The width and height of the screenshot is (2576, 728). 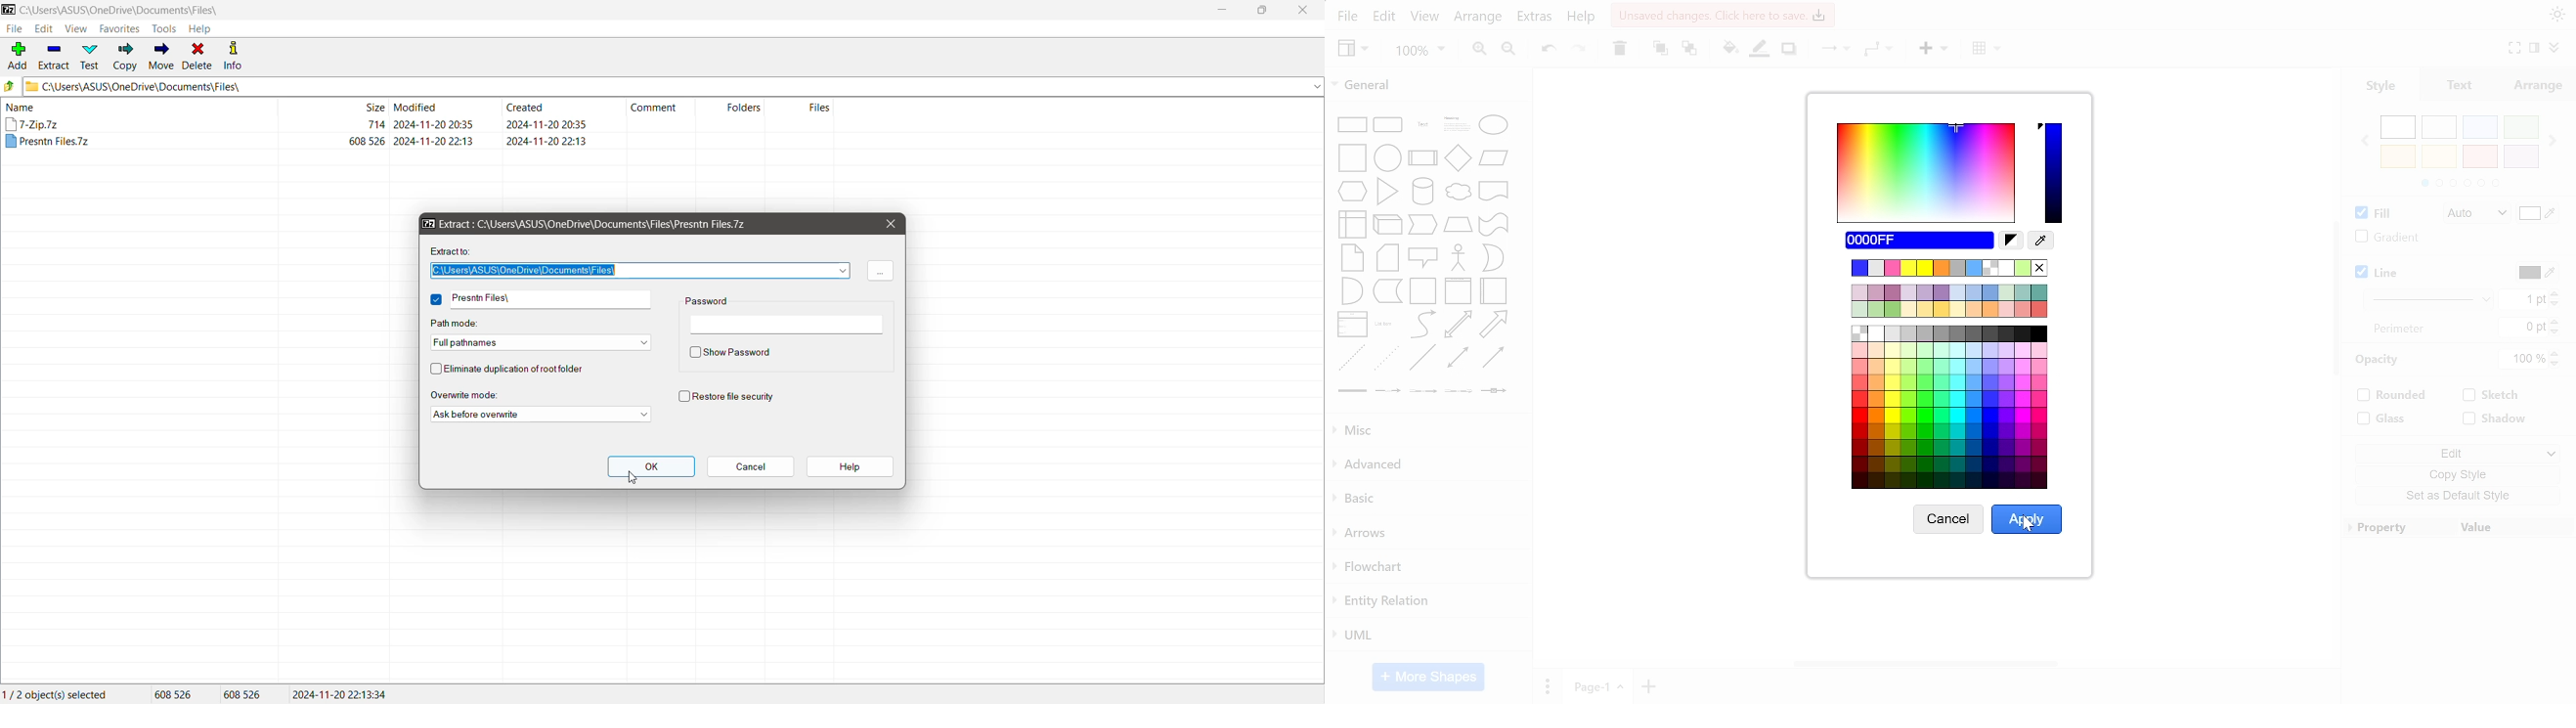 I want to click on help, so click(x=1582, y=19).